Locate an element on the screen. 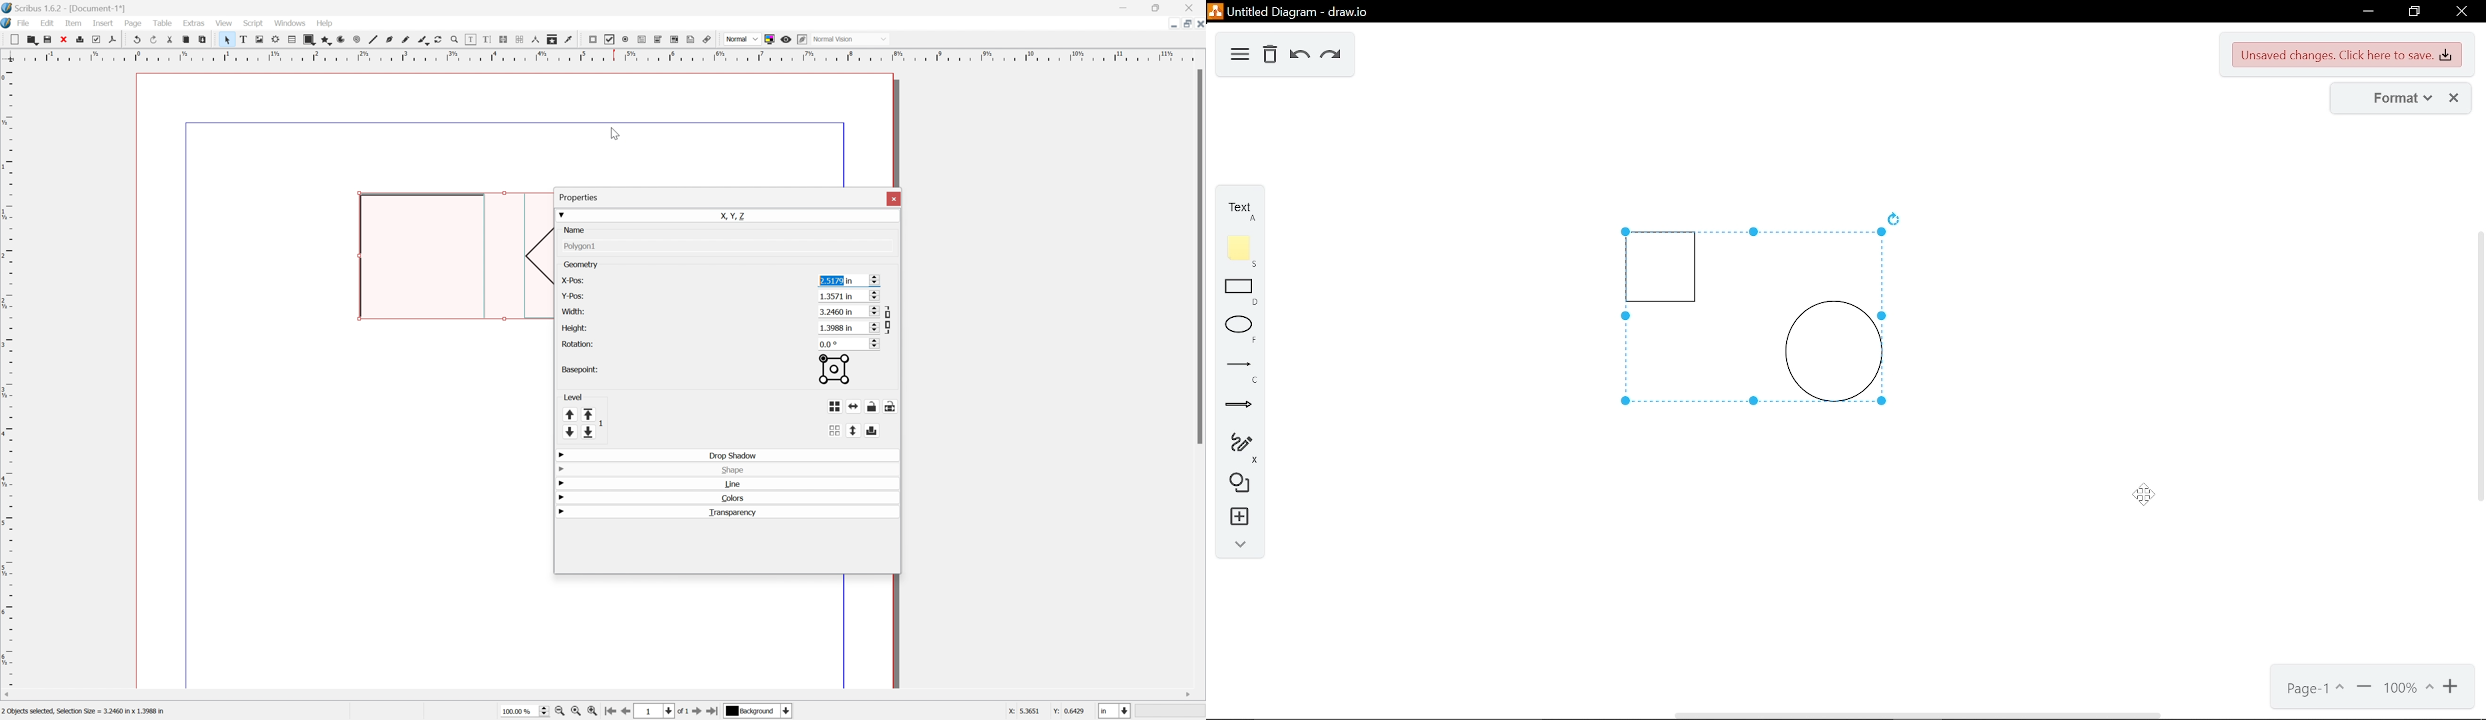  script is located at coordinates (254, 22).